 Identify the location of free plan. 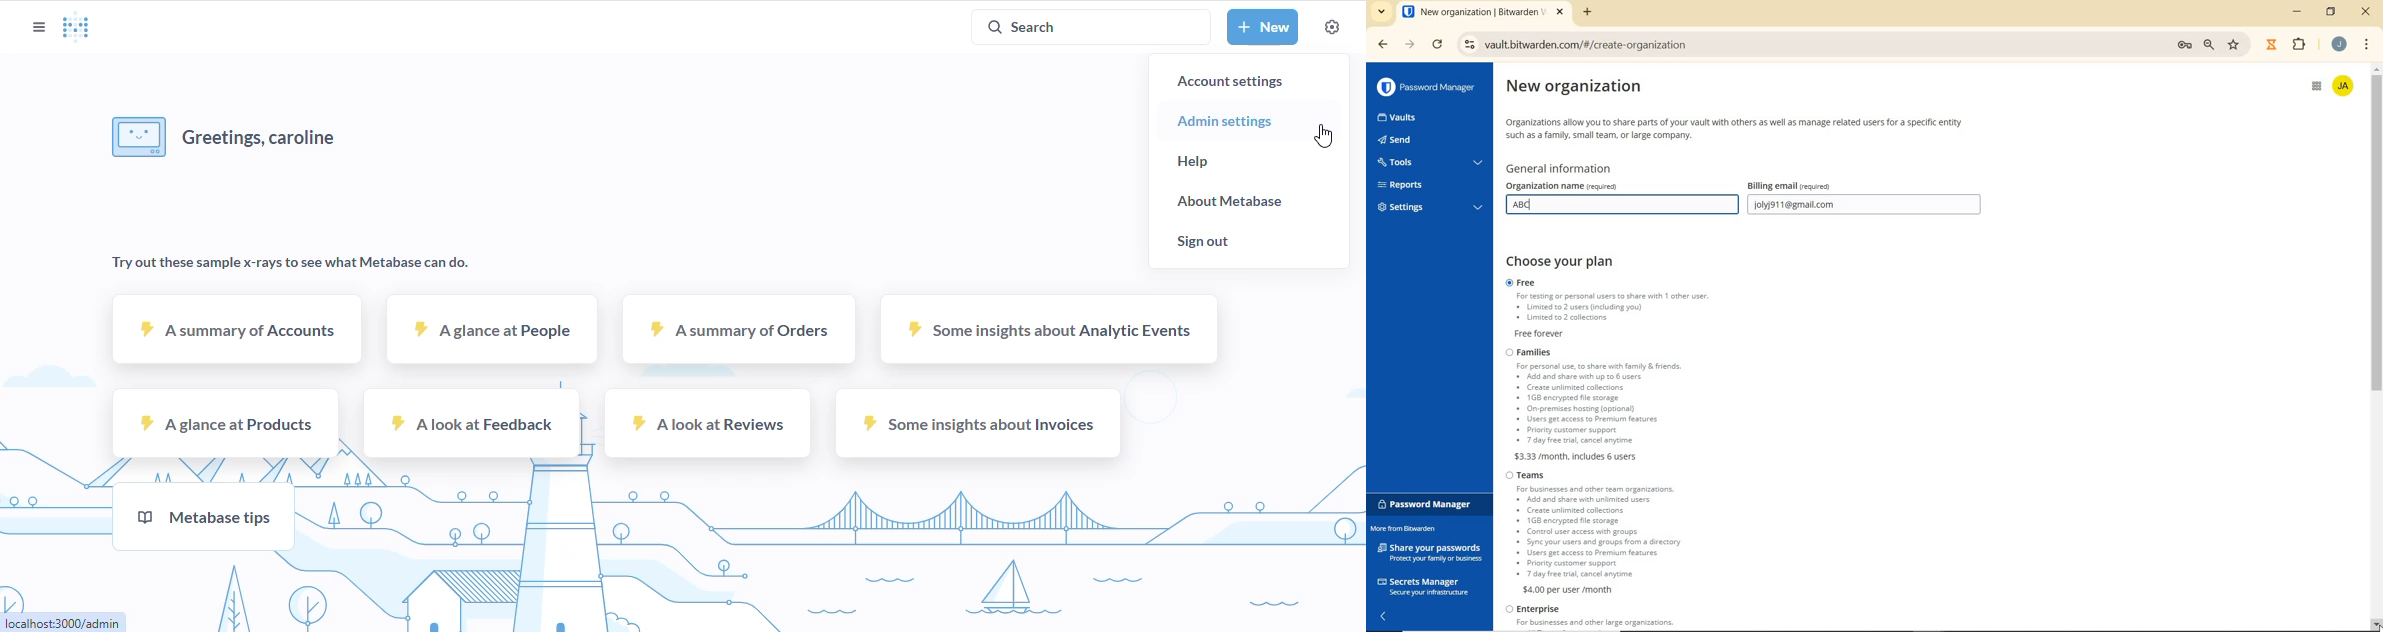
(1628, 309).